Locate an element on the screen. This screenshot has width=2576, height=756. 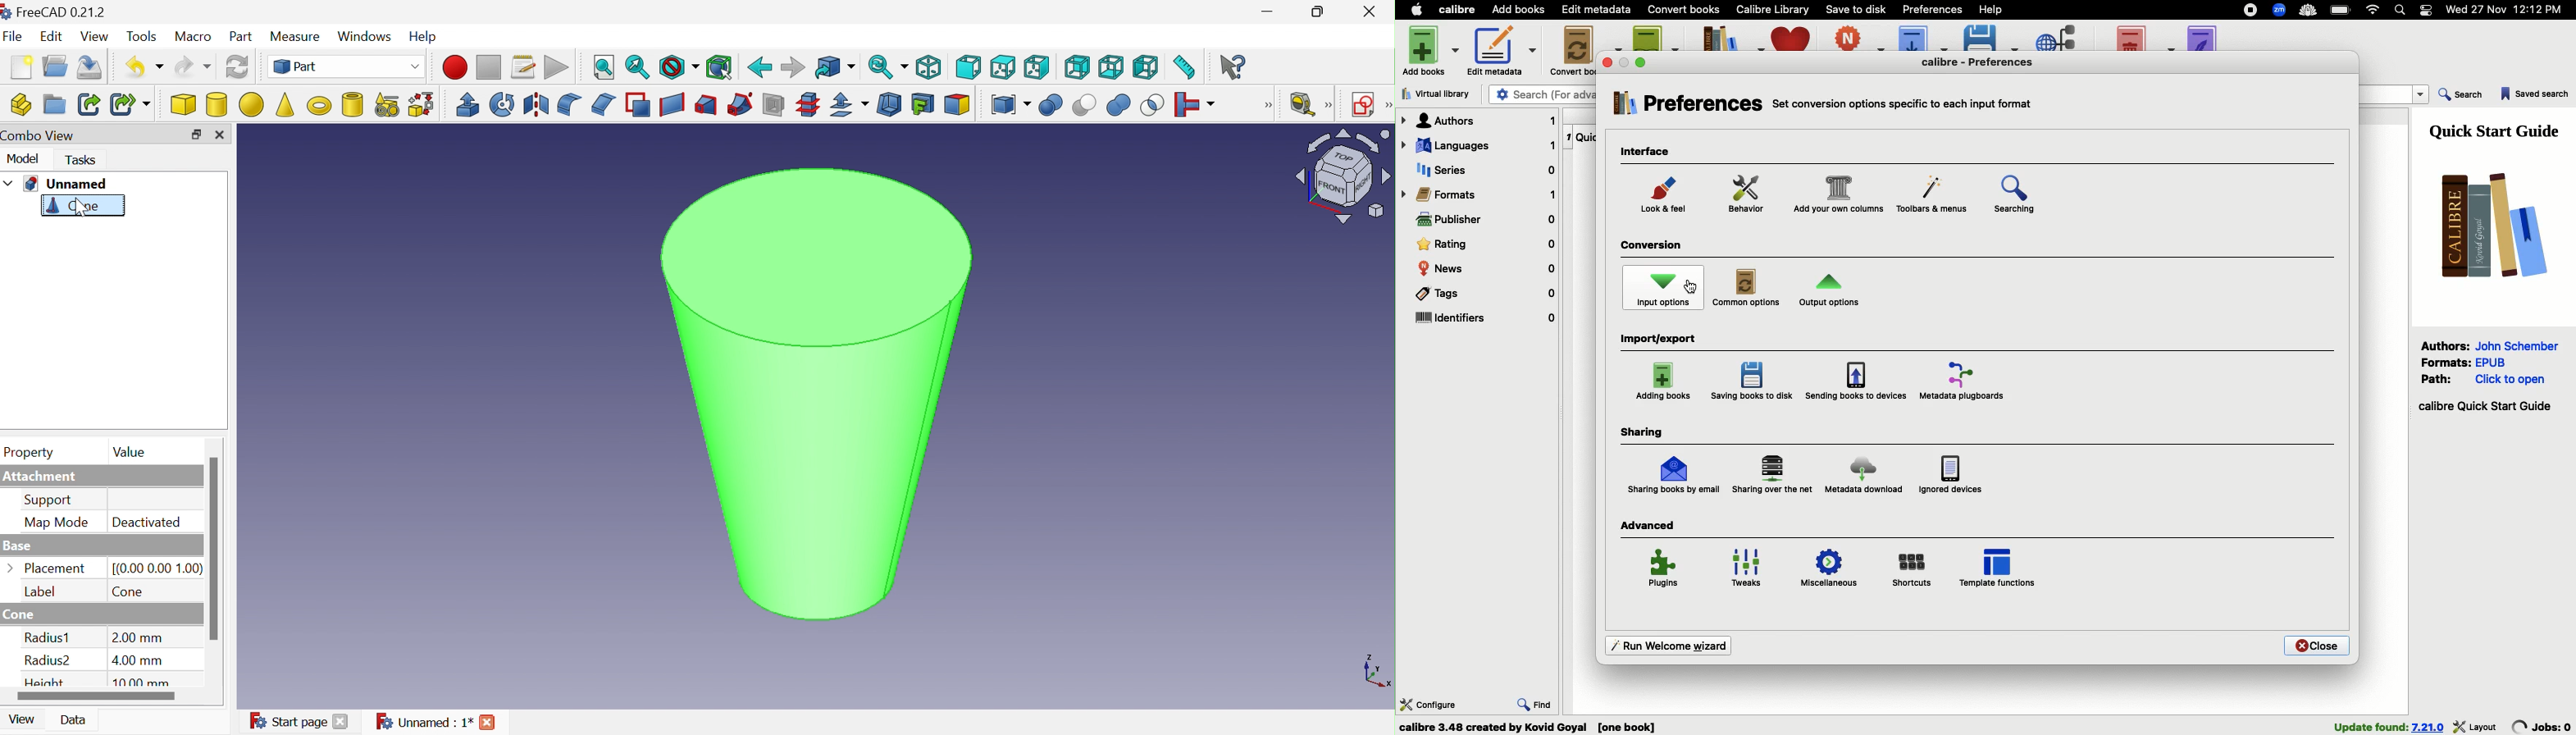
Help is located at coordinates (1990, 8).